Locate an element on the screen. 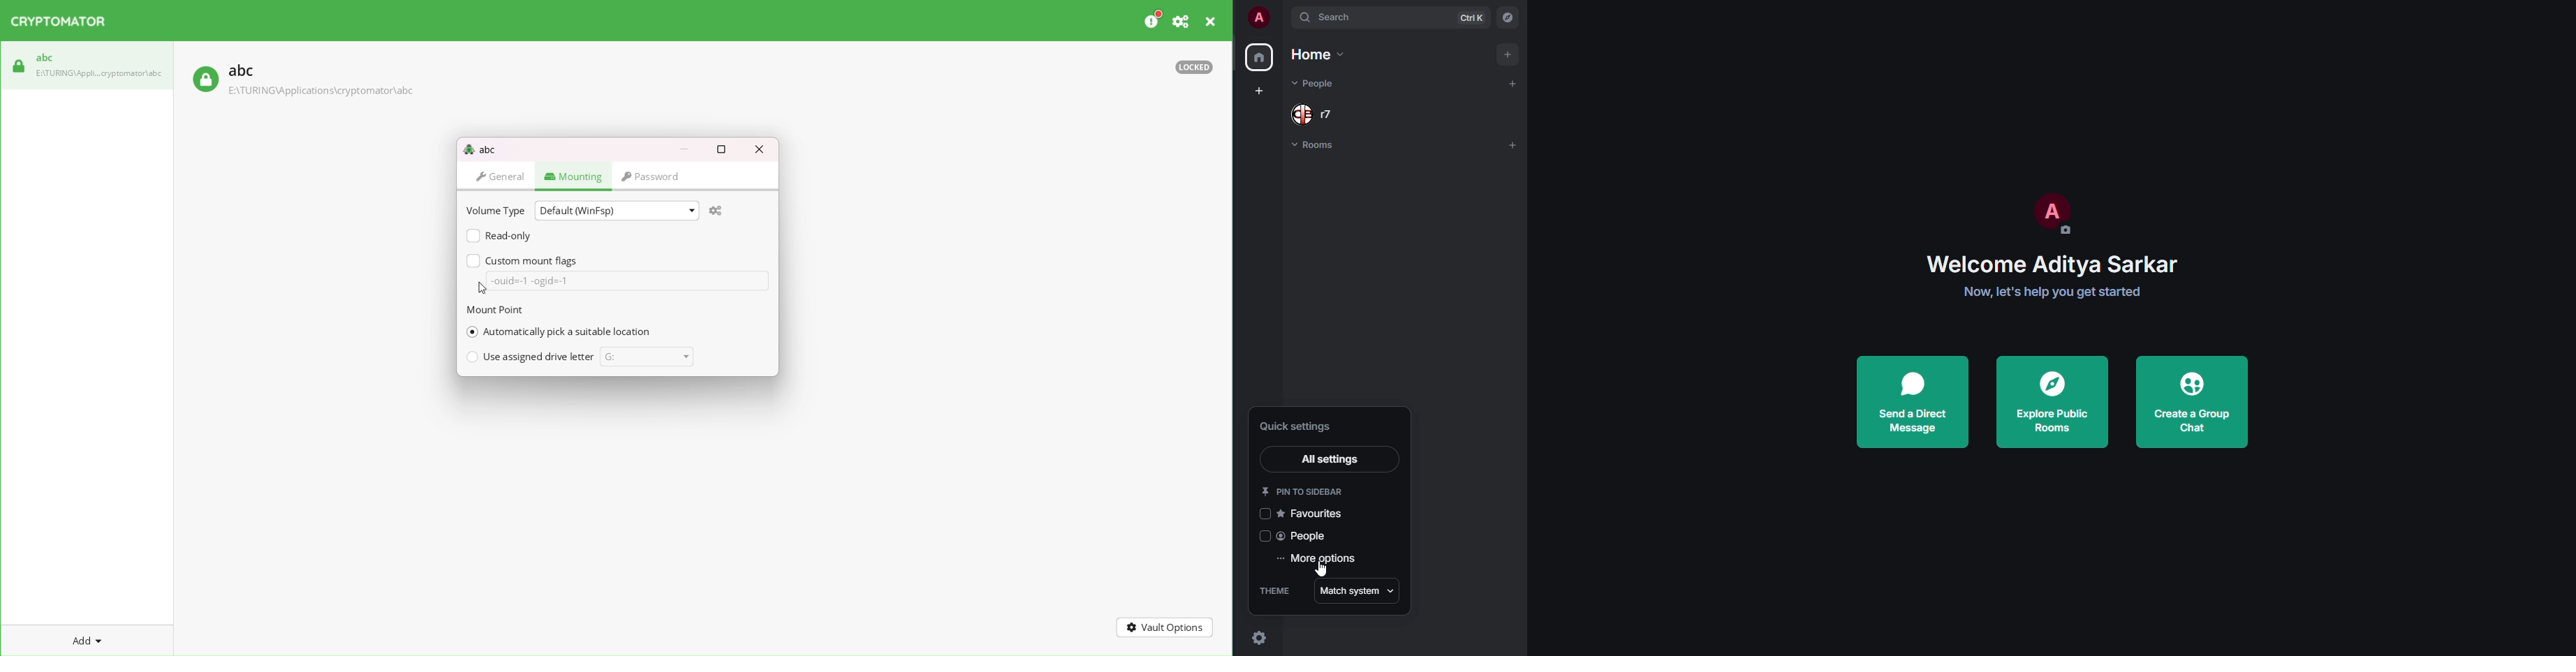  people is located at coordinates (1313, 113).